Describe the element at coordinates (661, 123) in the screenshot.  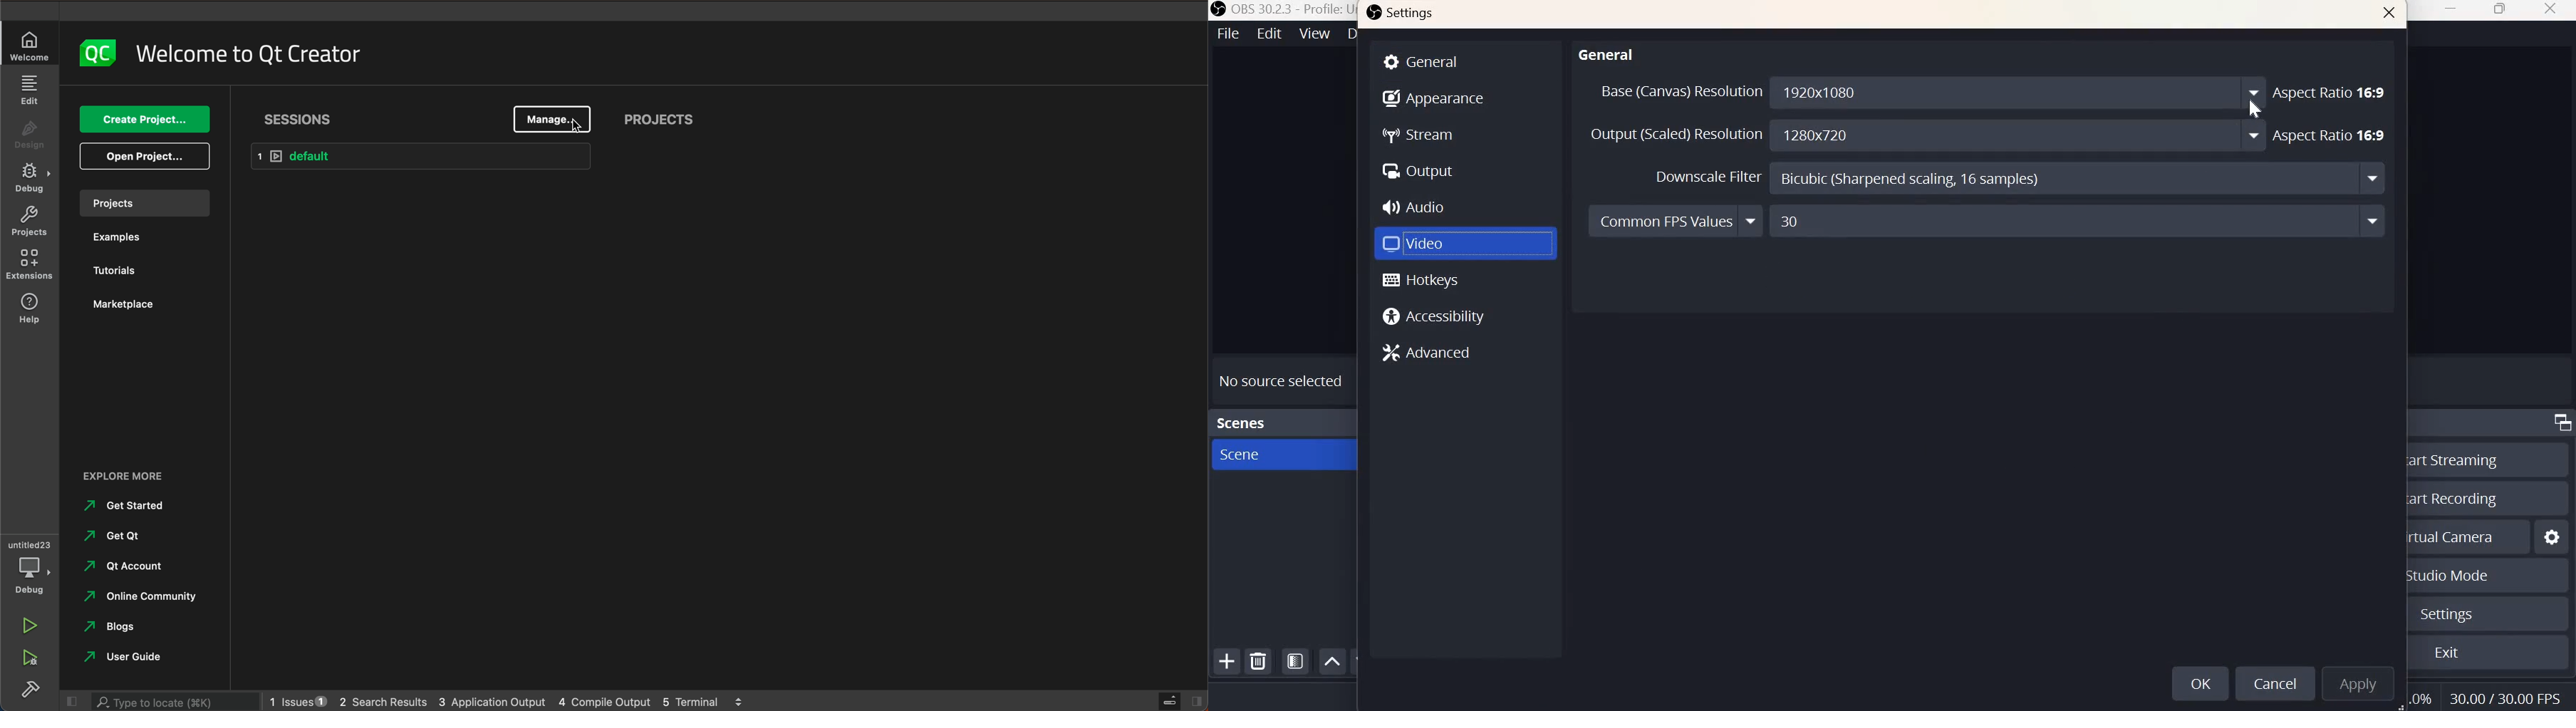
I see `projects` at that location.